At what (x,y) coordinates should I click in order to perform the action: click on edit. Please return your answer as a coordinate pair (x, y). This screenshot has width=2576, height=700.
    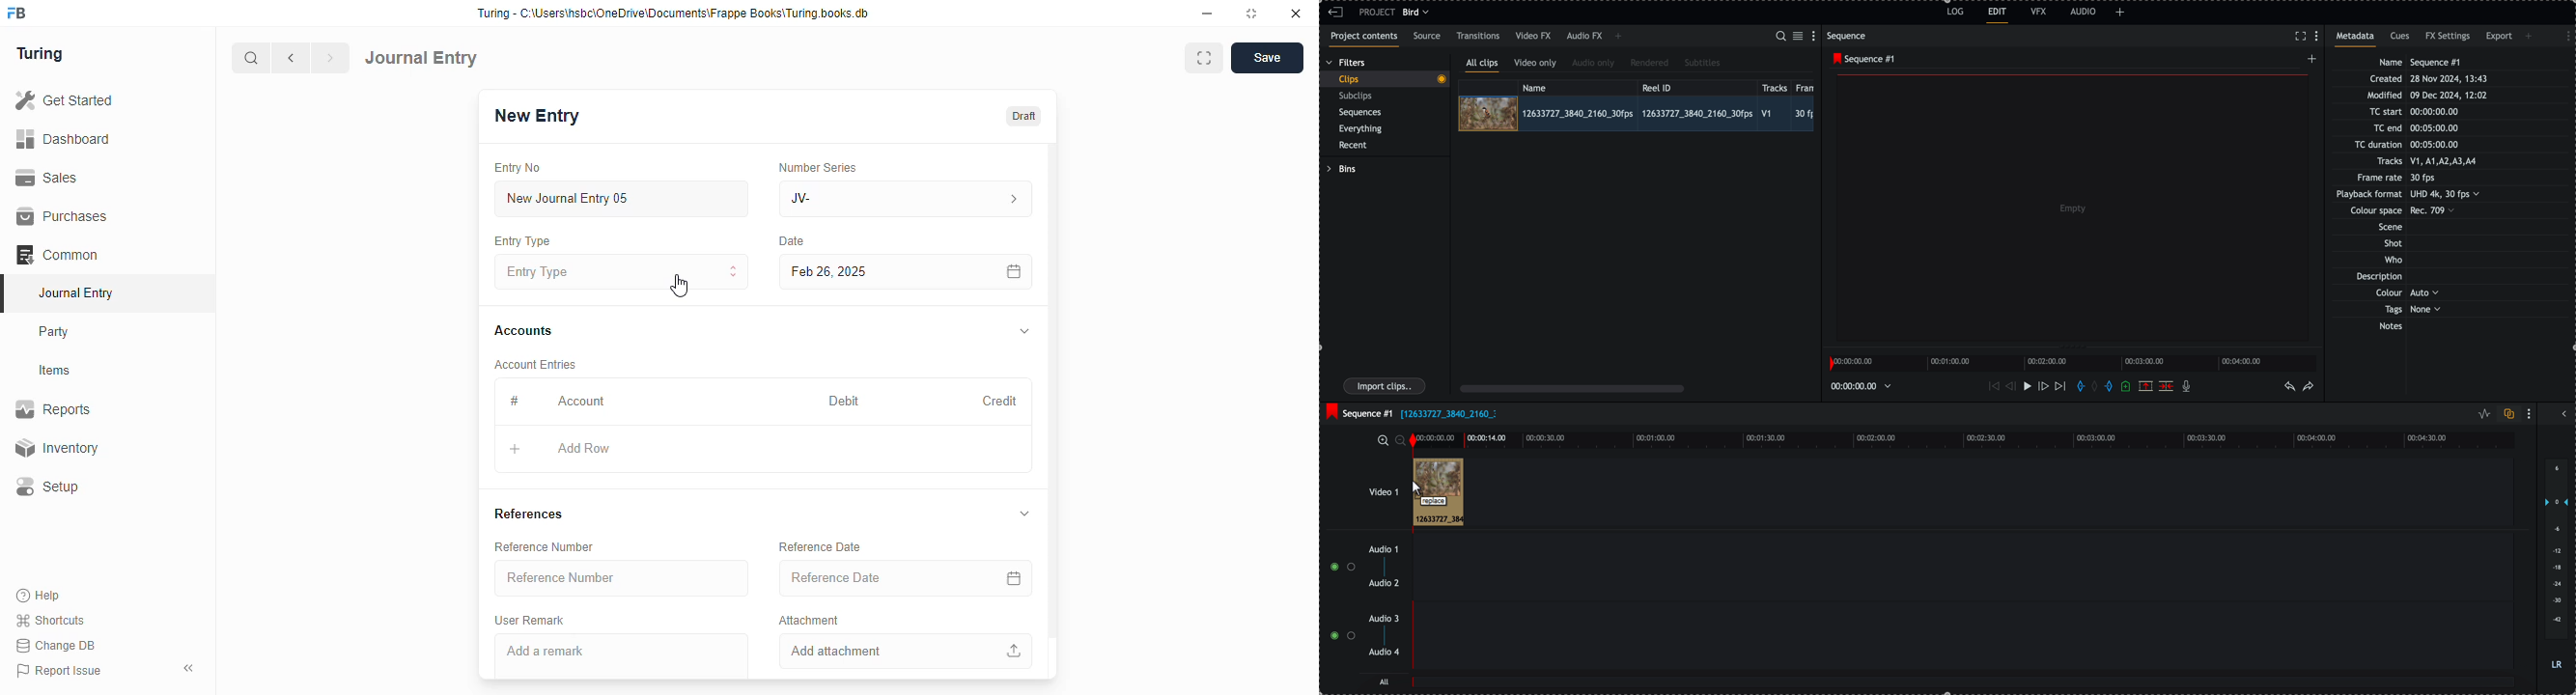
    Looking at the image, I should click on (1998, 16).